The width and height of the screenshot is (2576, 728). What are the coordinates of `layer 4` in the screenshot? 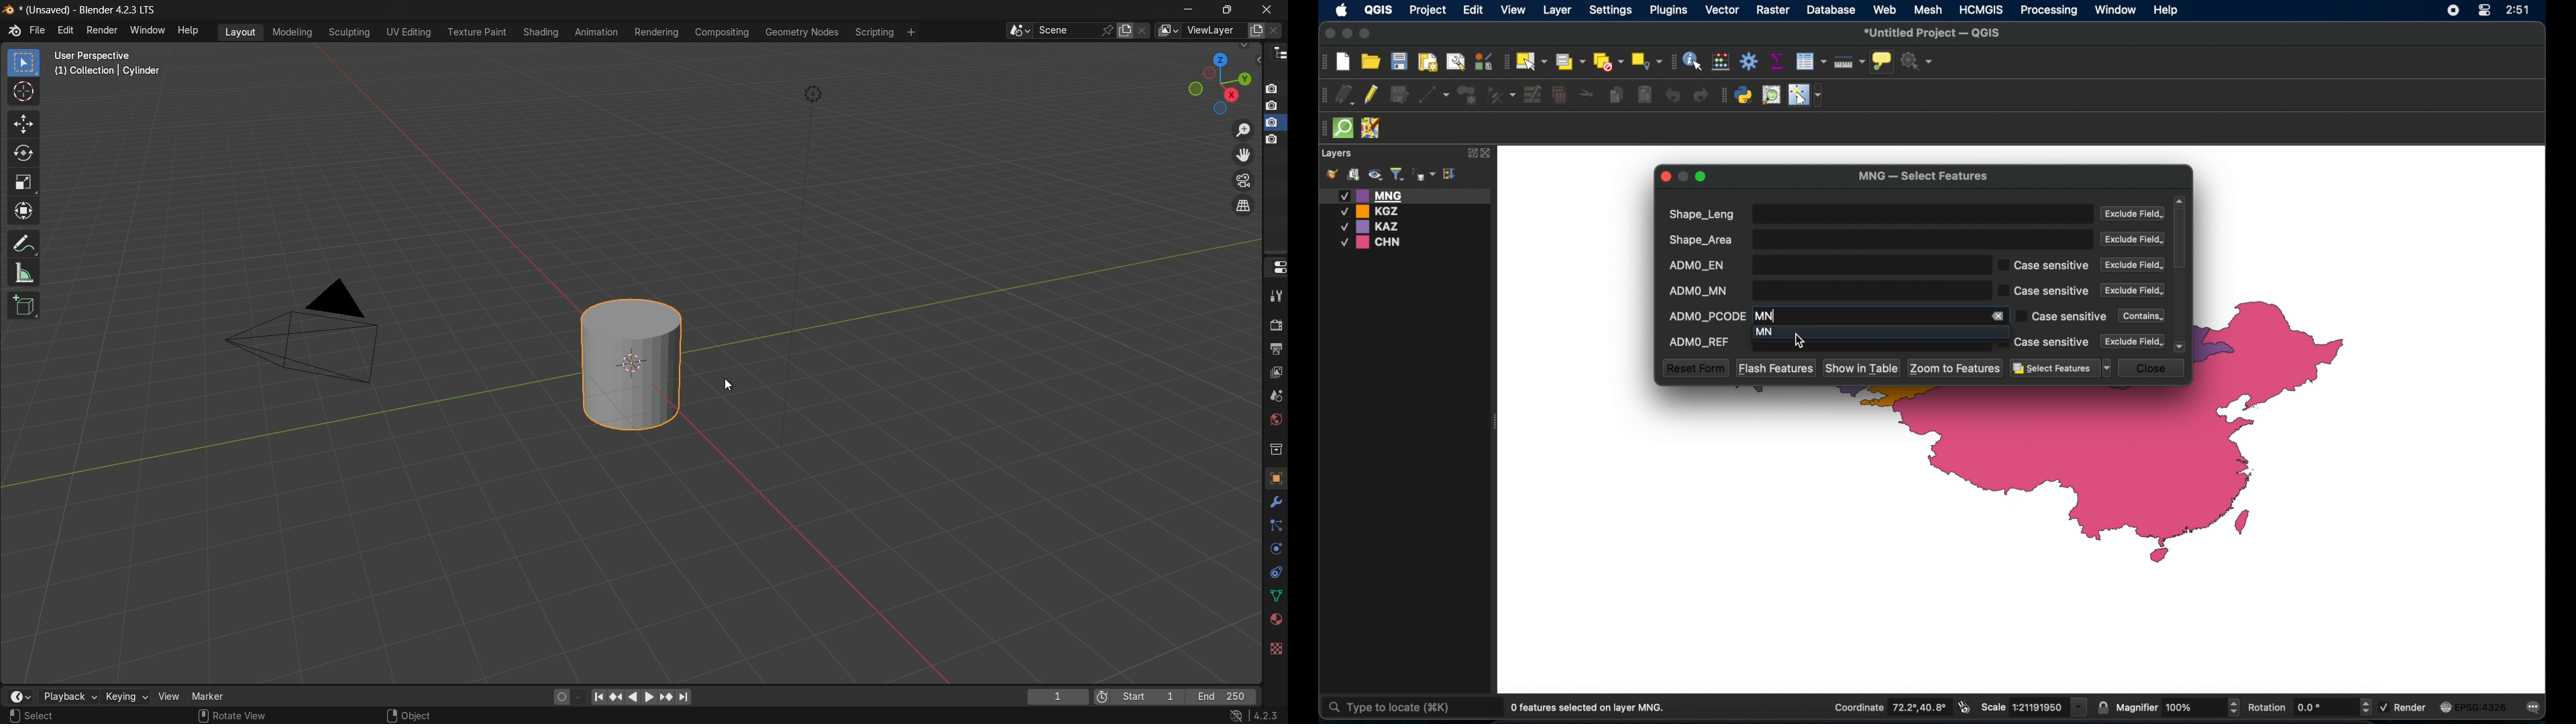 It's located at (1273, 139).